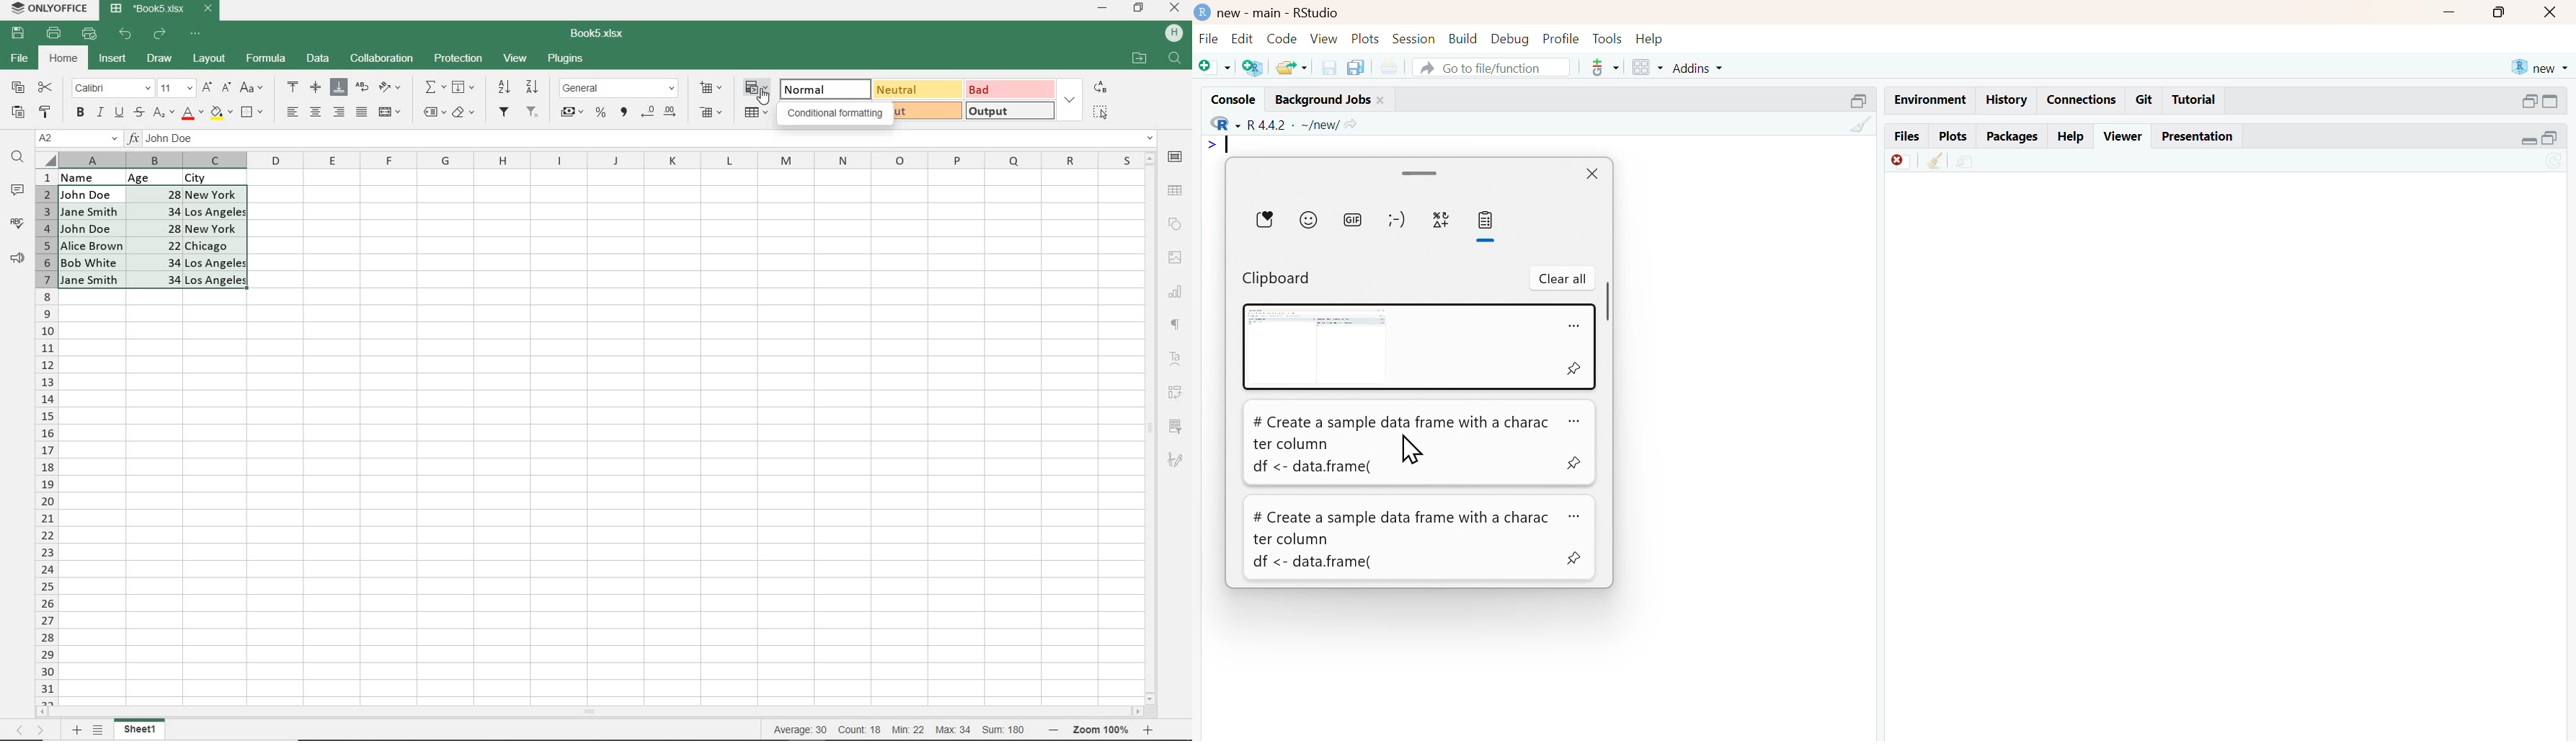 The image size is (2576, 756). Describe the element at coordinates (859, 730) in the screenshot. I see `count` at that location.